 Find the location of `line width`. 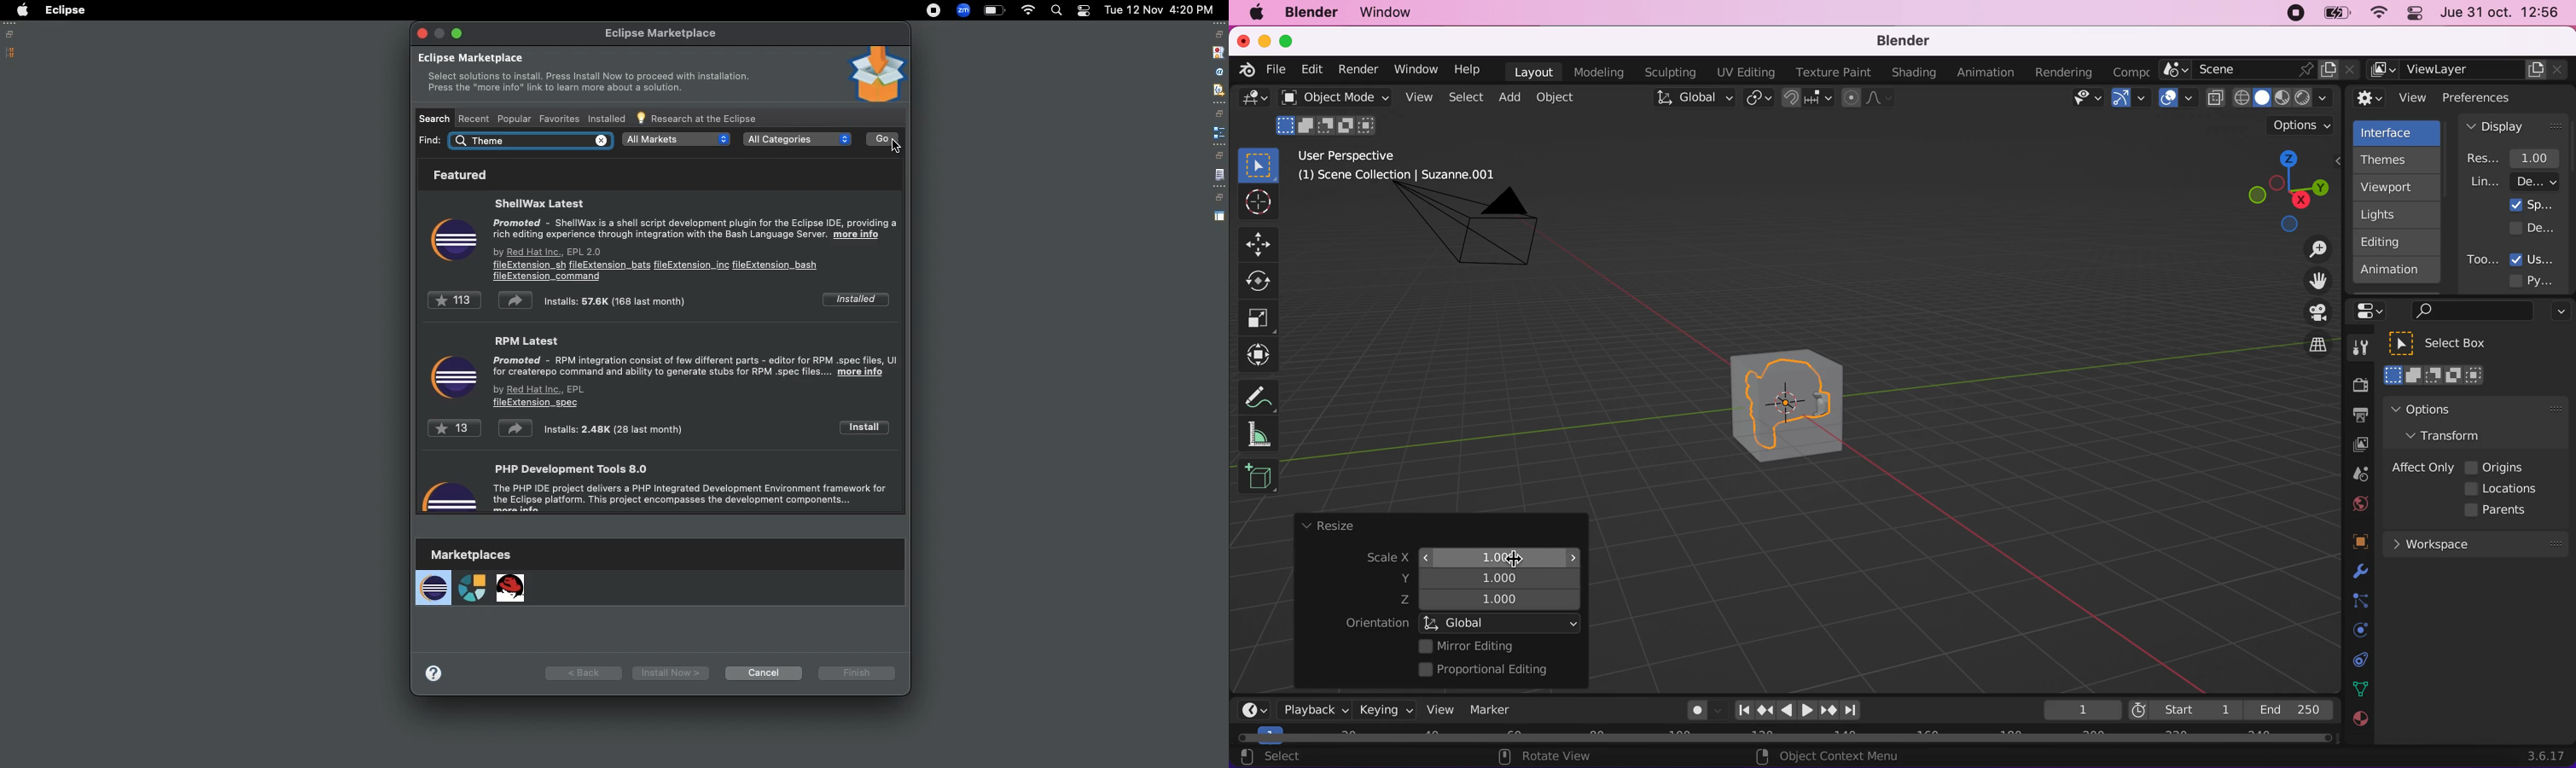

line width is located at coordinates (2514, 182).